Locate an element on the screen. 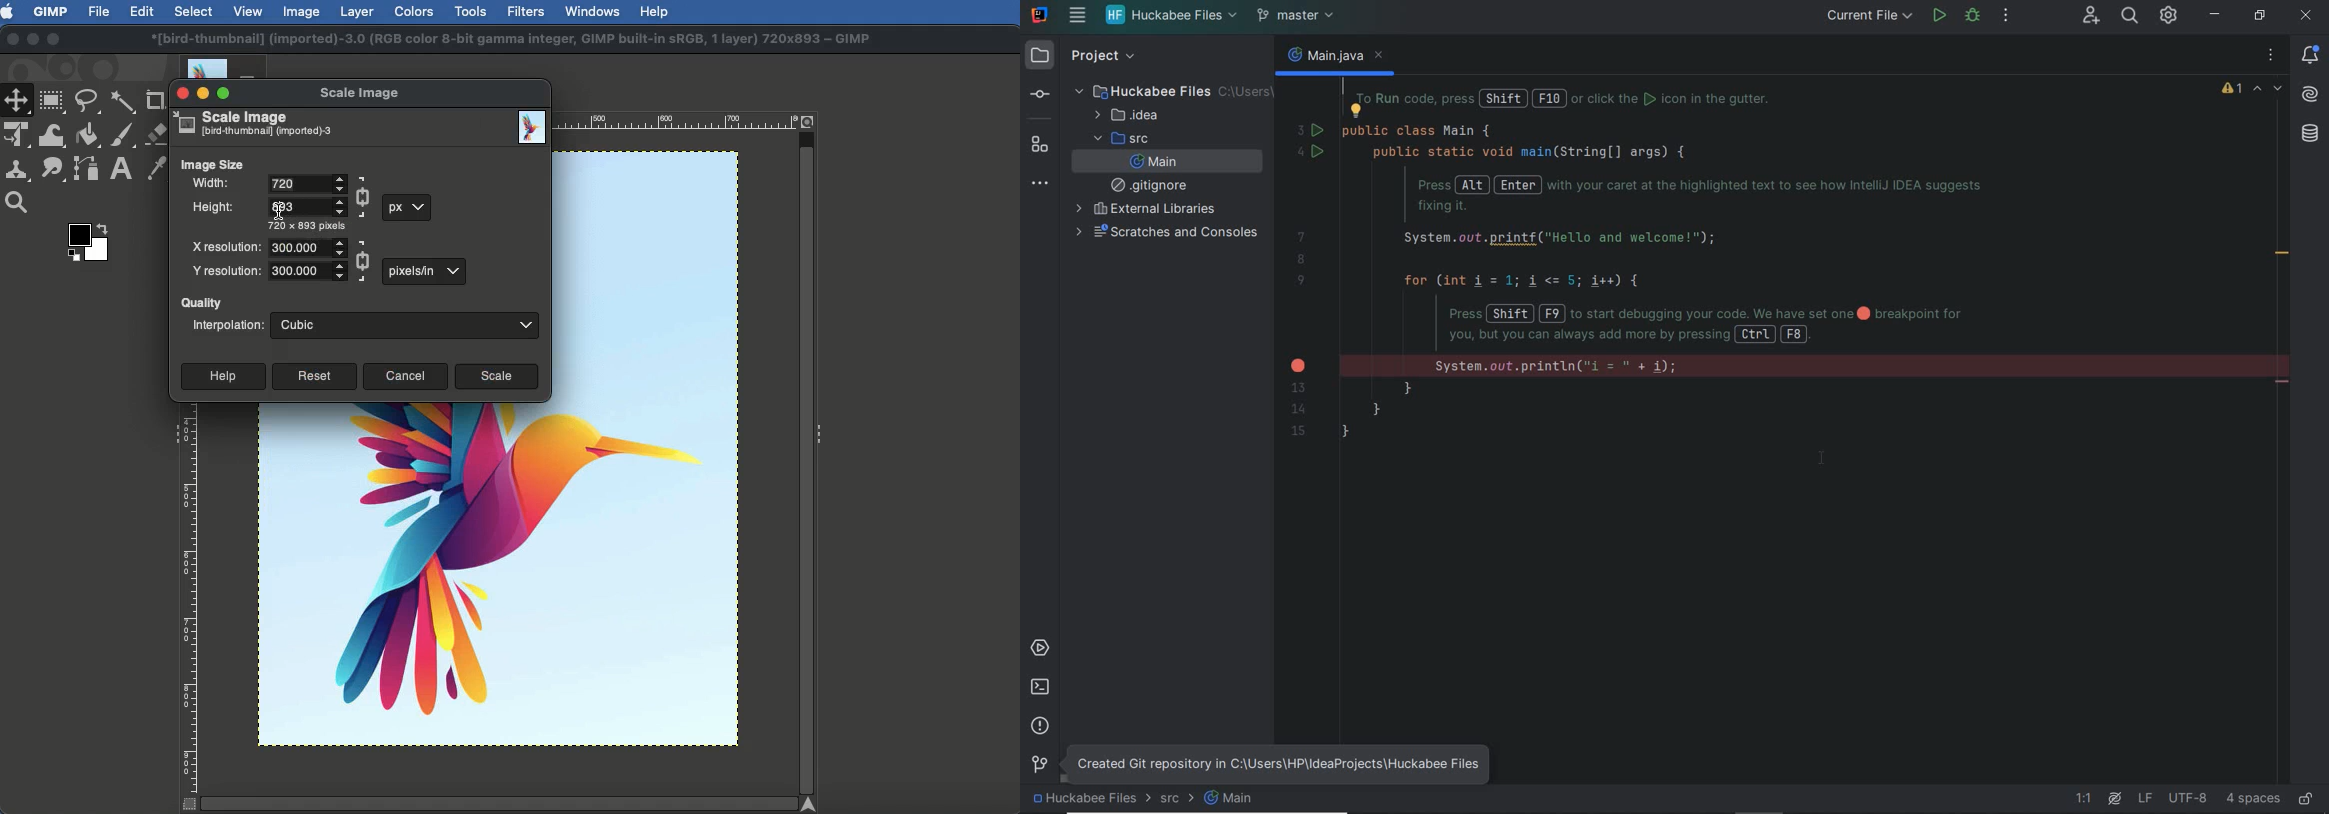  Fill color is located at coordinates (89, 136).